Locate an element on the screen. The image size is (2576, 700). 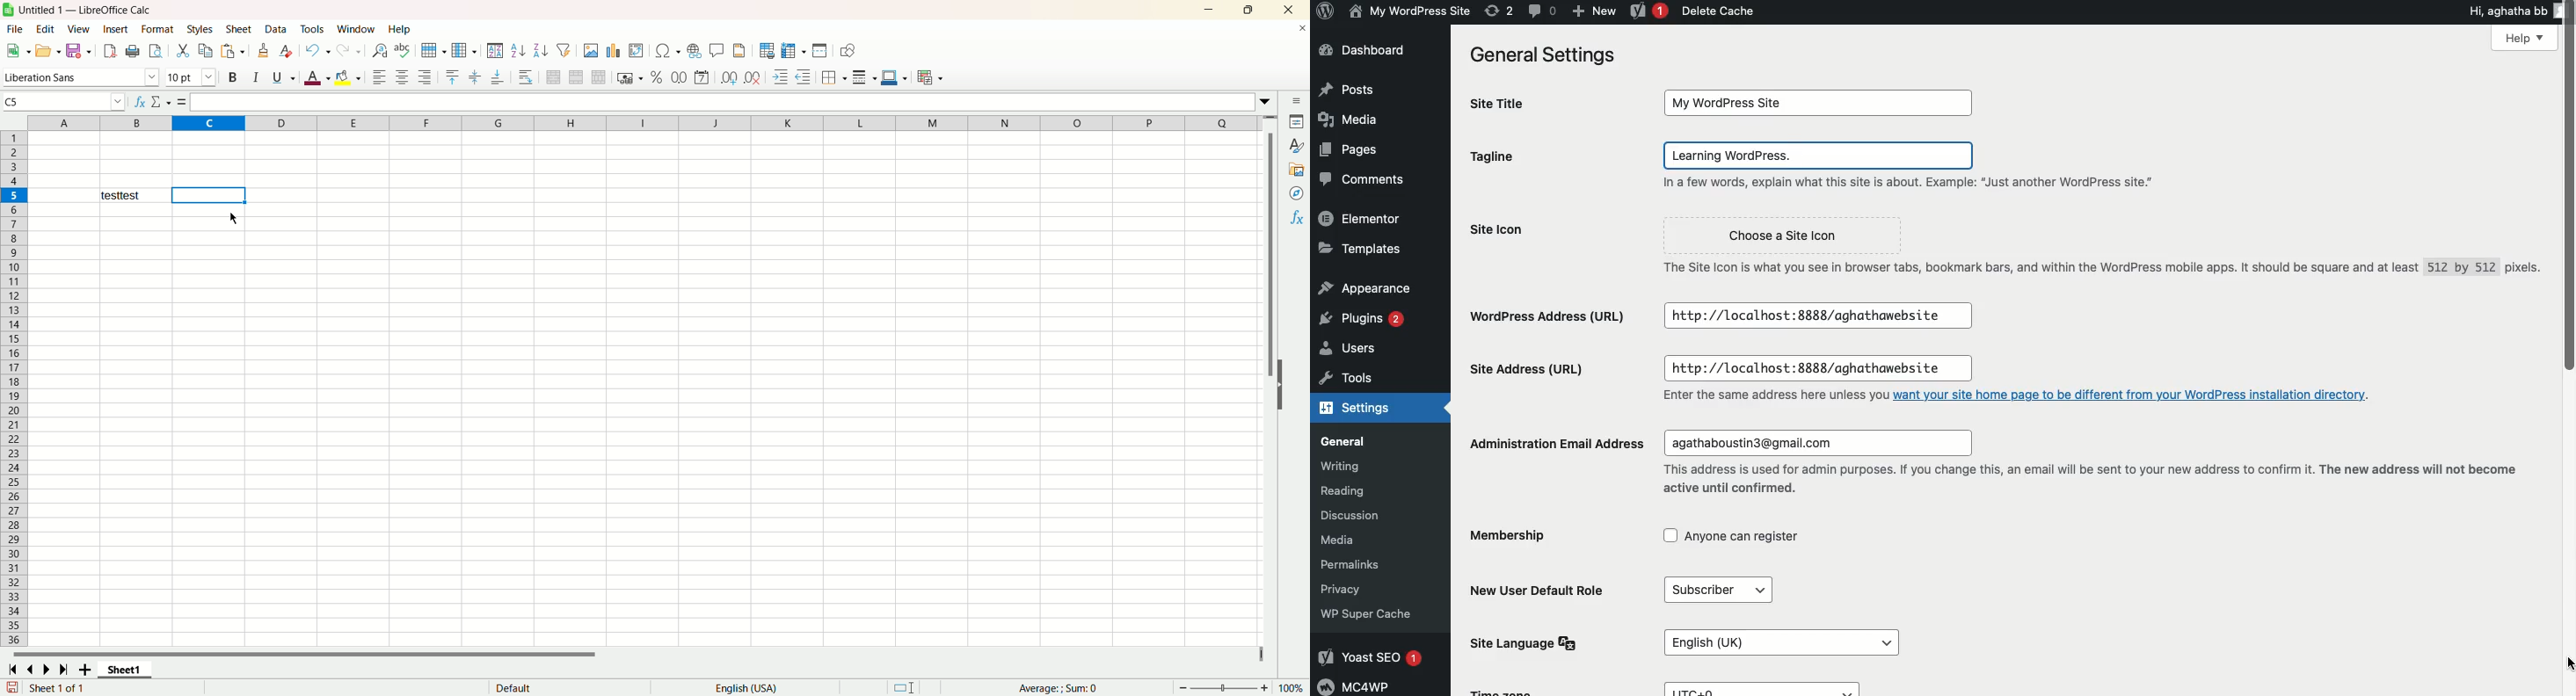
Users is located at coordinates (1364, 351).